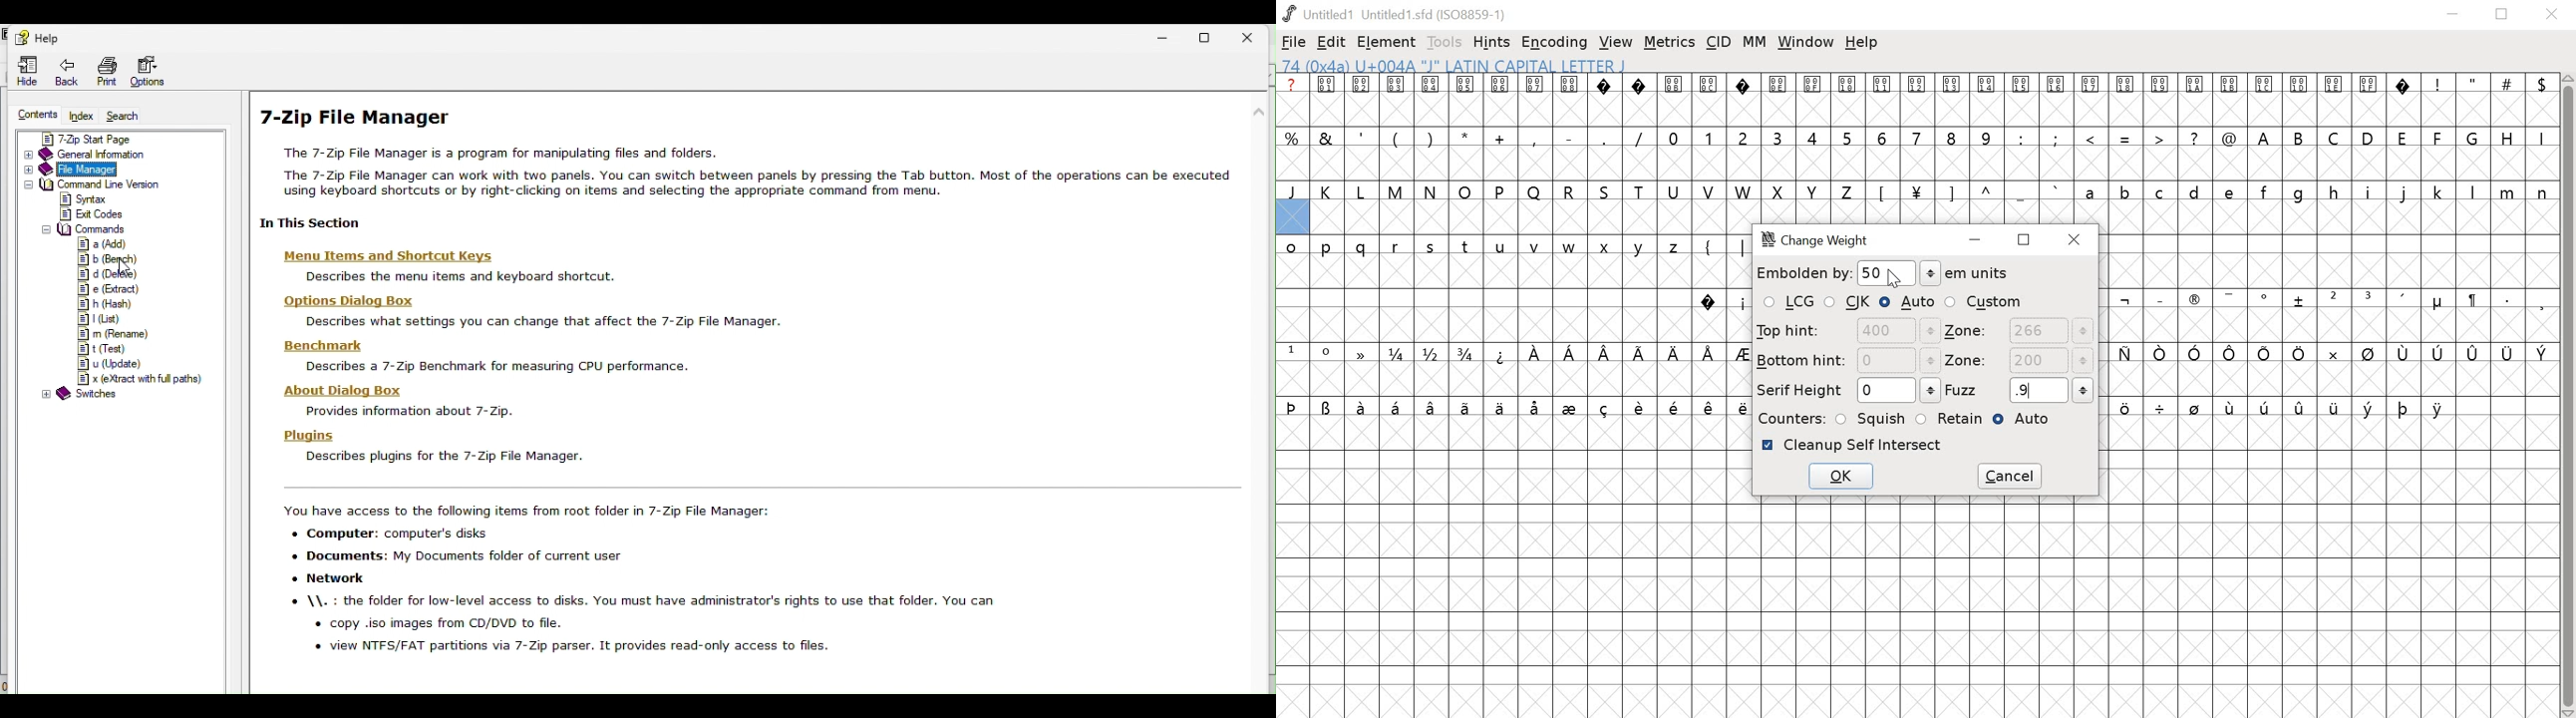 The image size is (2576, 728). What do you see at coordinates (89, 198) in the screenshot?
I see `syntax` at bounding box center [89, 198].